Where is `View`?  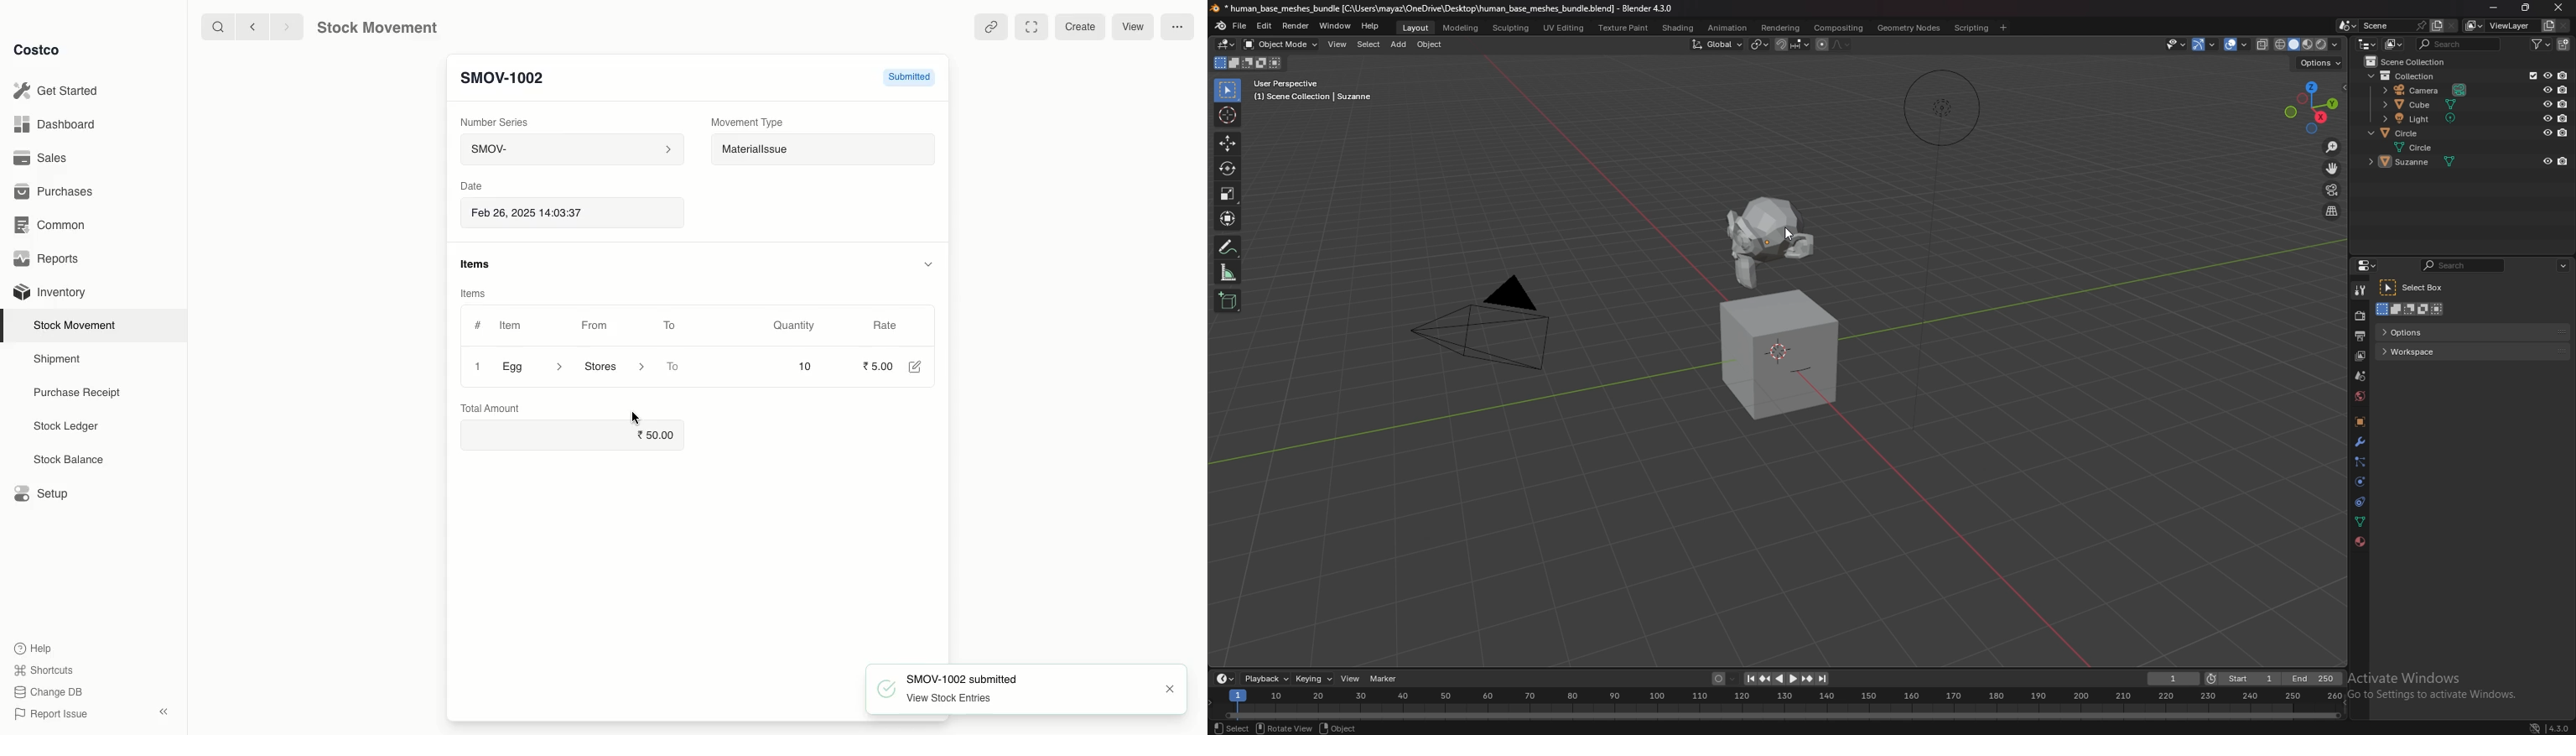 View is located at coordinates (1136, 26).